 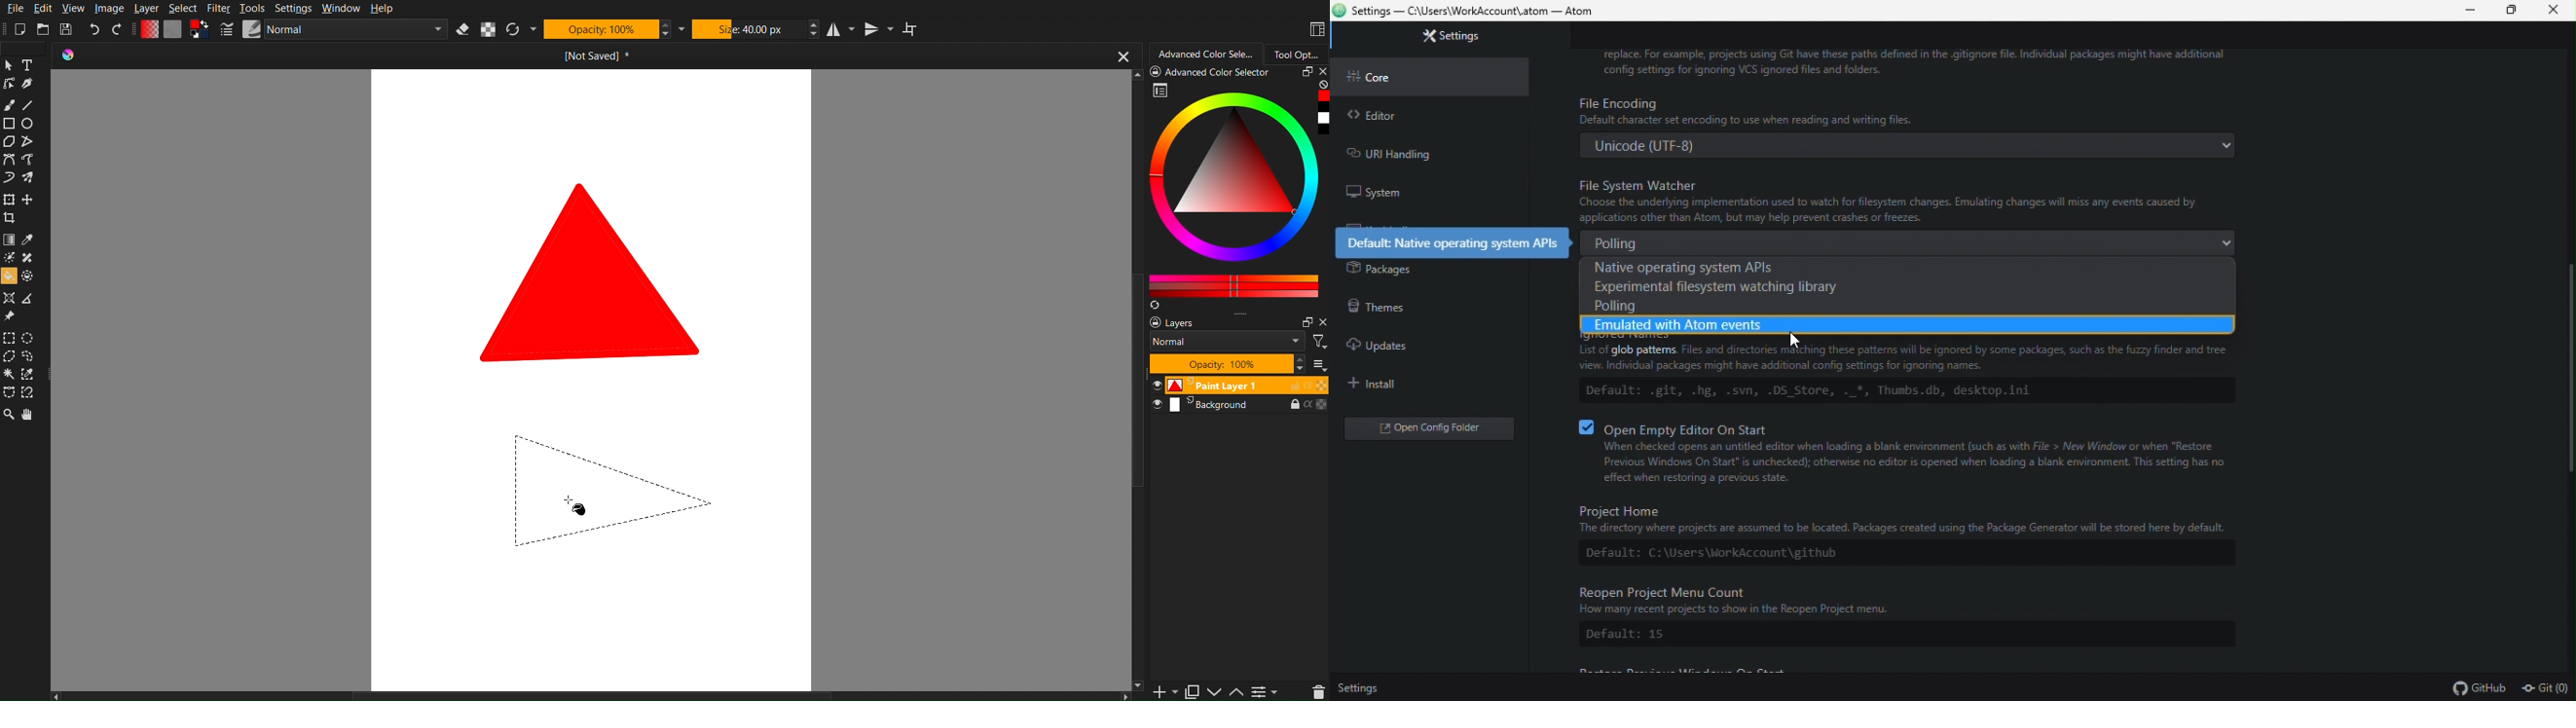 I want to click on Default: Native operating system APls, so click(x=1458, y=241).